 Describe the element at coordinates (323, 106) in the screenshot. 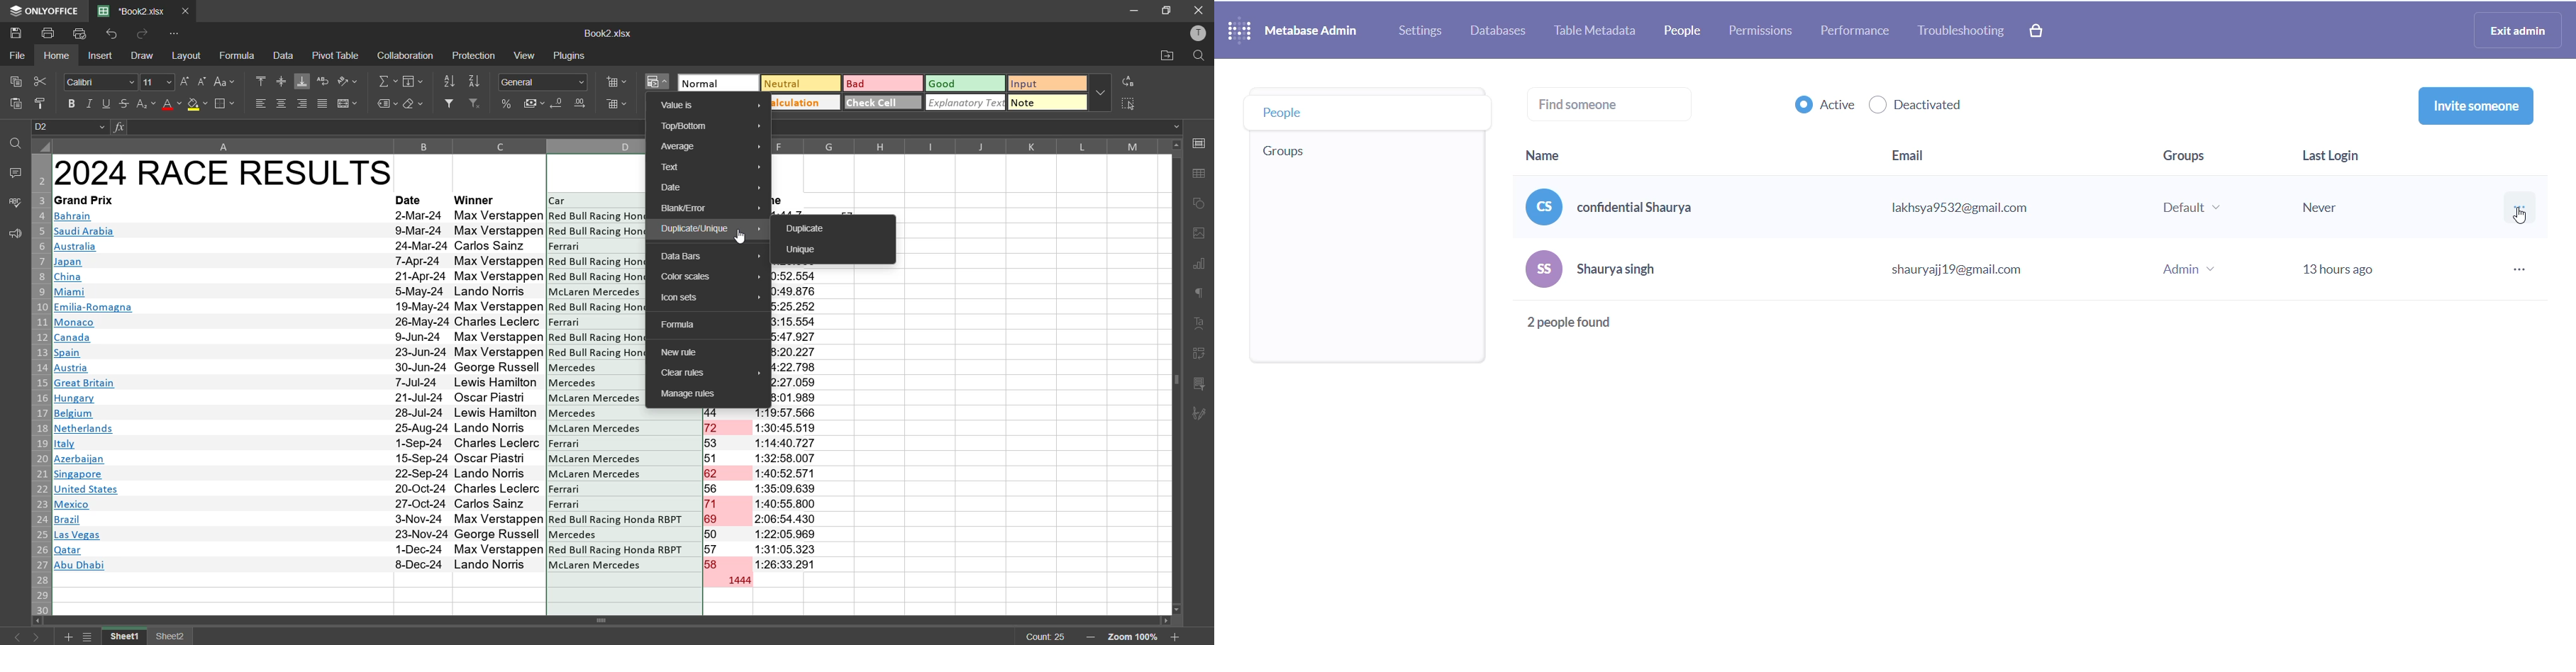

I see `justified` at that location.